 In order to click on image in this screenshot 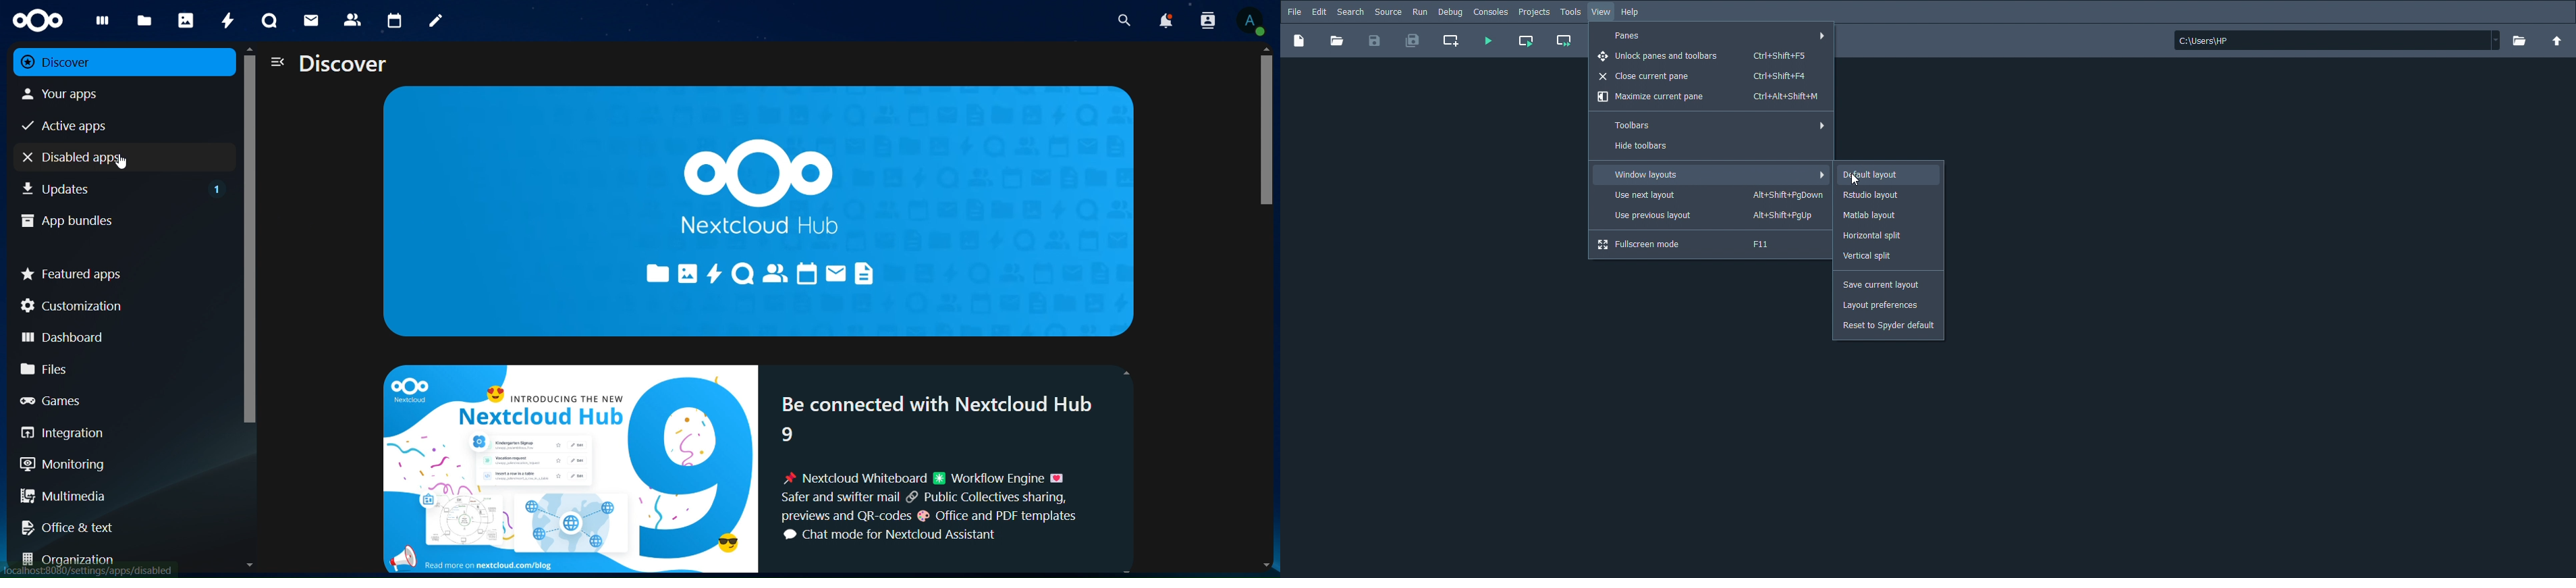, I will do `click(569, 468)`.